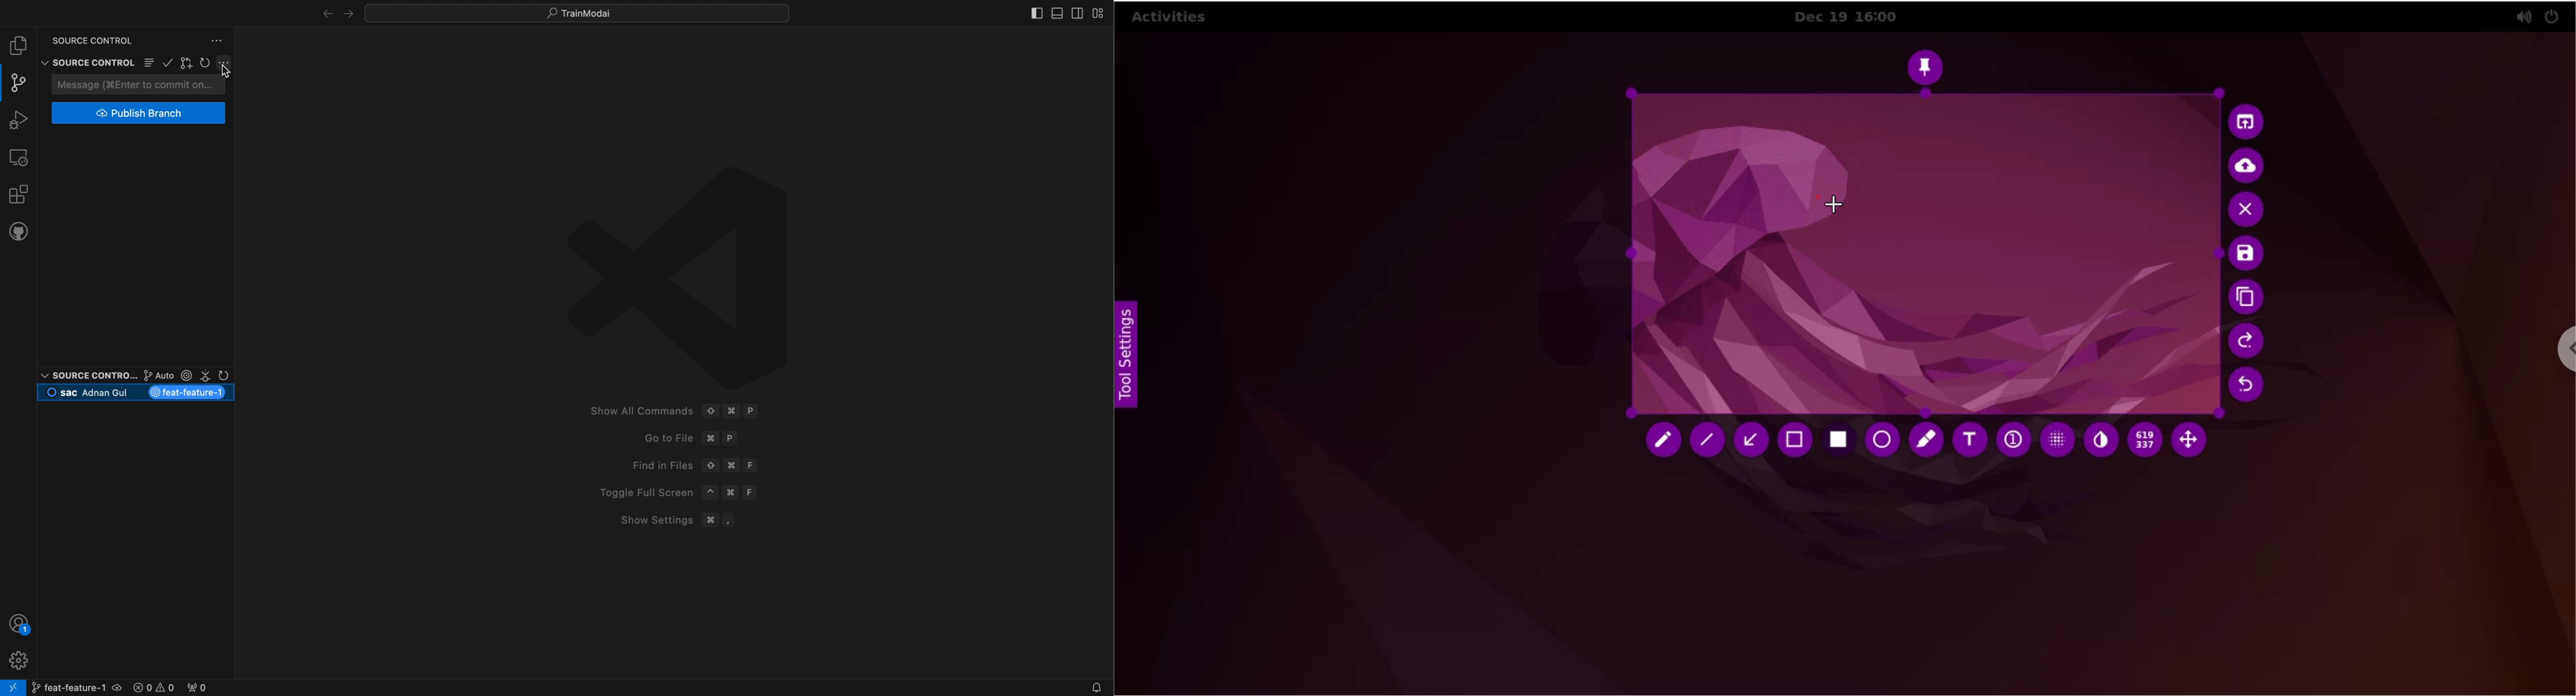 The height and width of the screenshot is (700, 2576). Describe the element at coordinates (19, 157) in the screenshot. I see `remote` at that location.